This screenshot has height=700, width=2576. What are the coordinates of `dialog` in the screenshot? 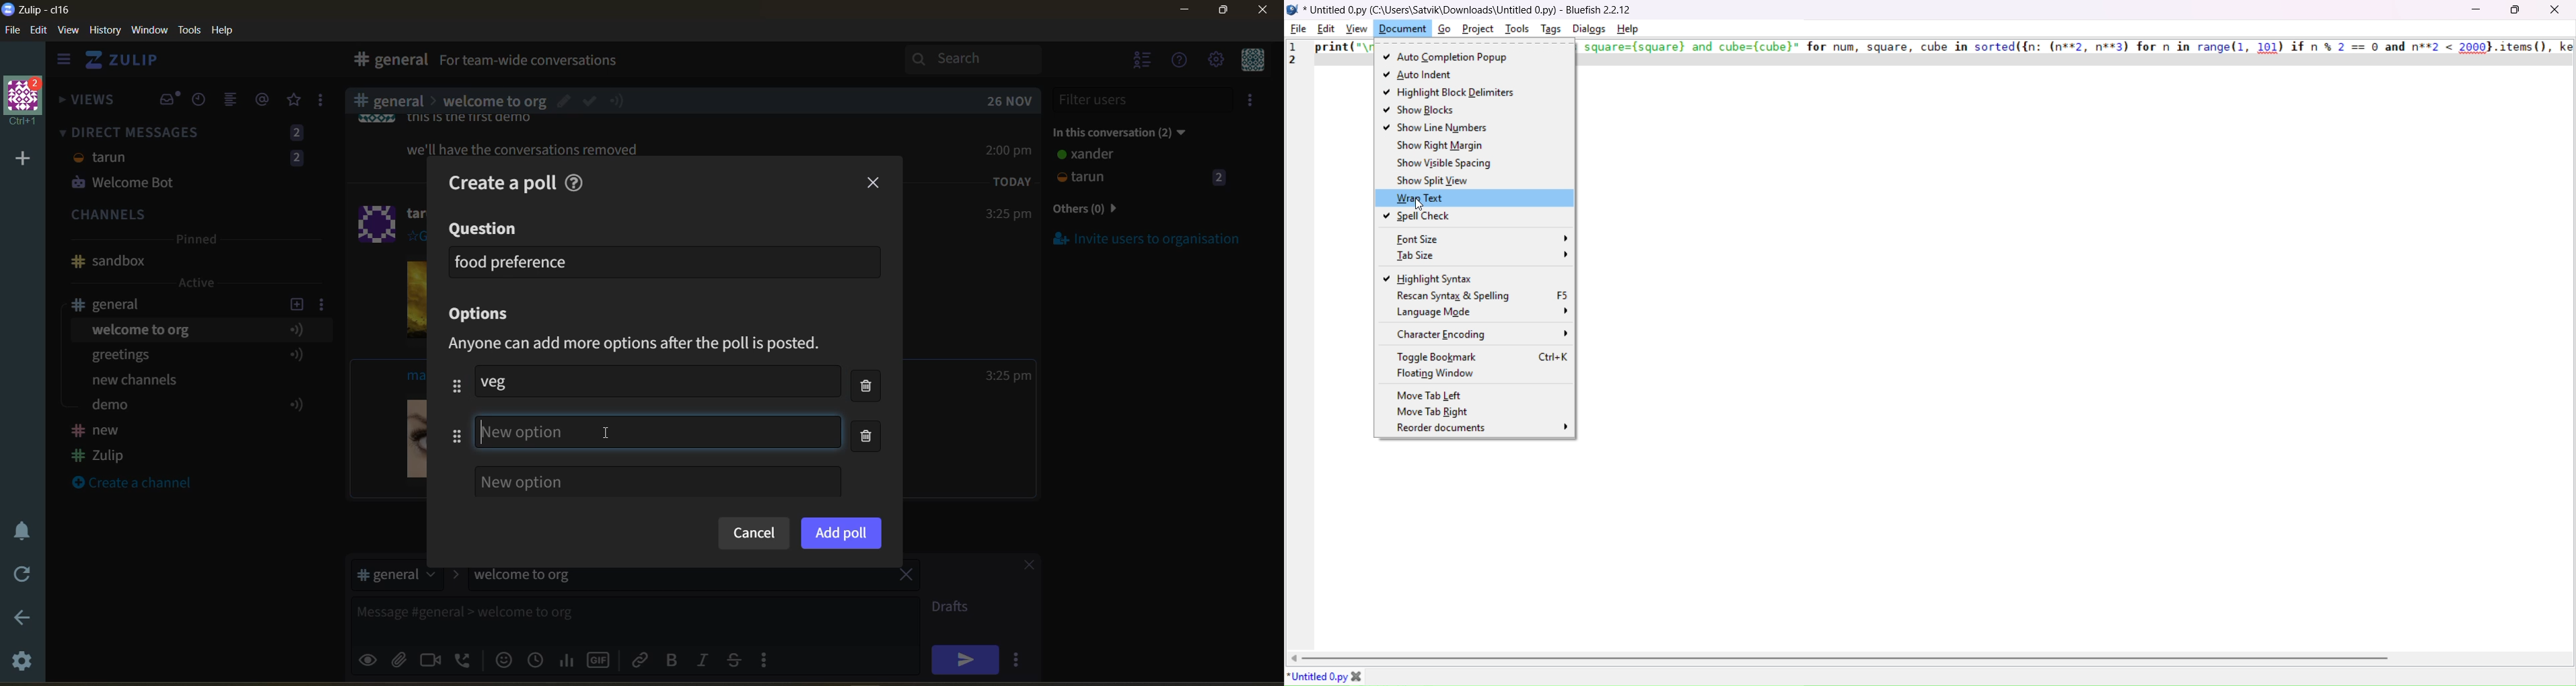 It's located at (1588, 28).